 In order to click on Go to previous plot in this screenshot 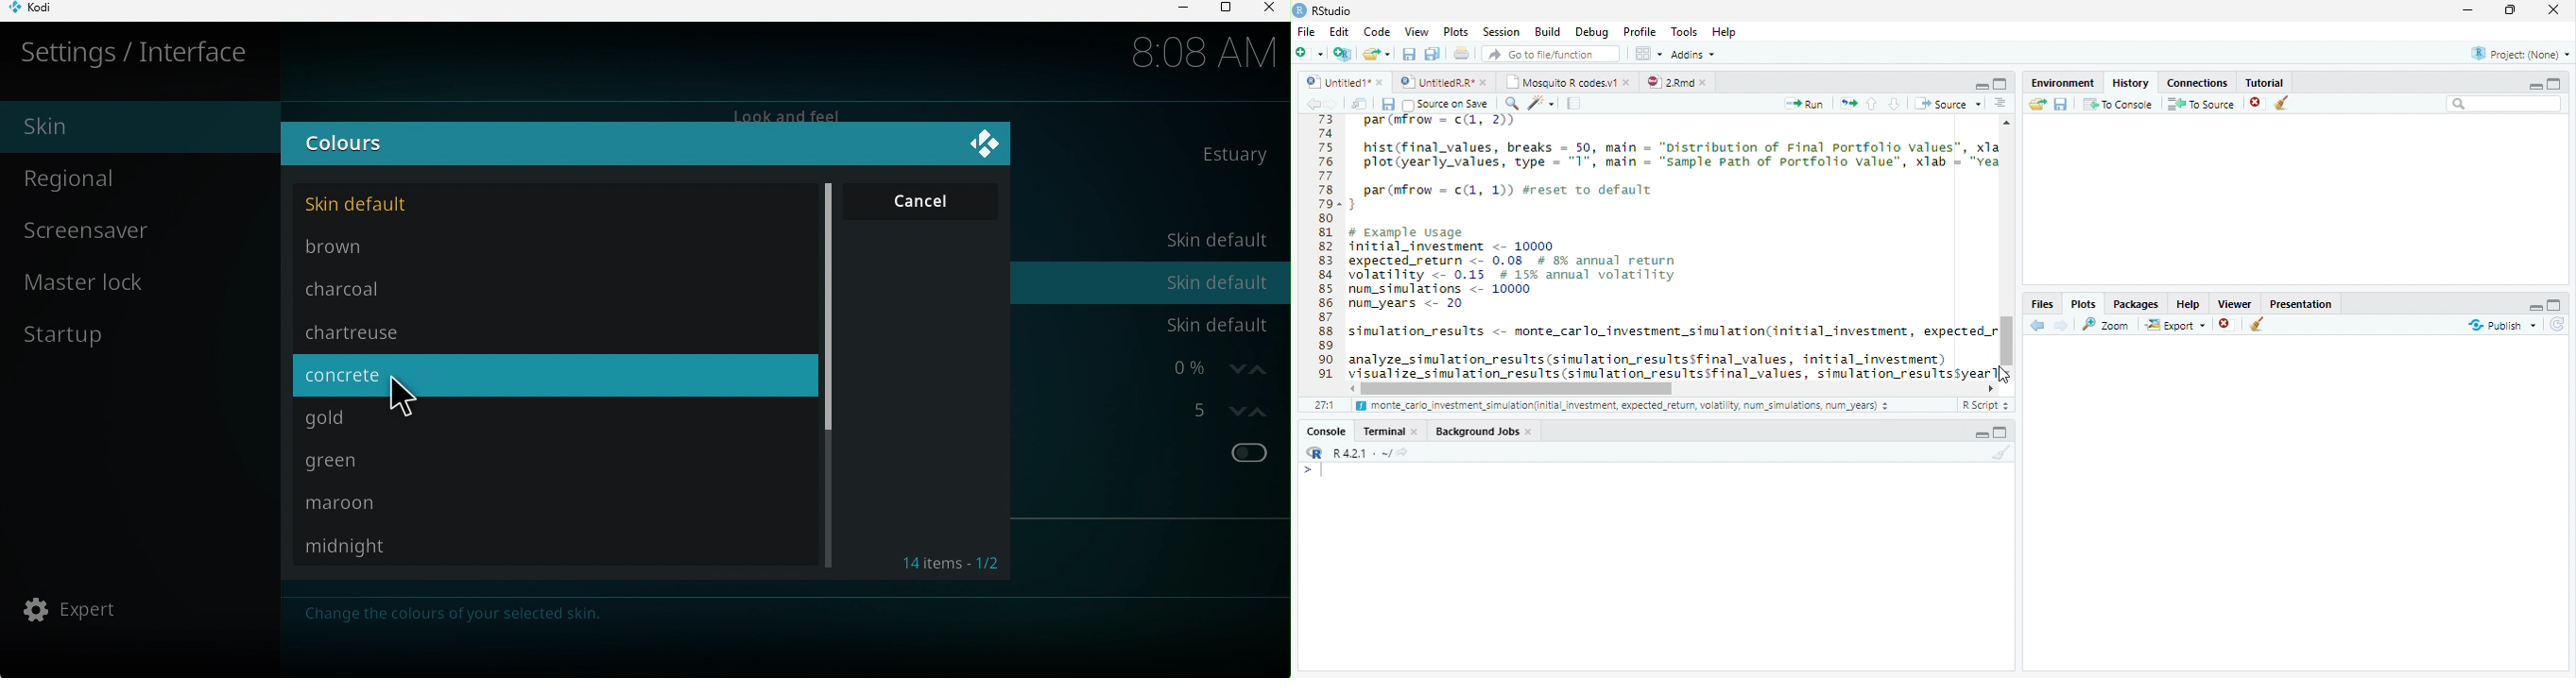, I will do `click(2038, 325)`.